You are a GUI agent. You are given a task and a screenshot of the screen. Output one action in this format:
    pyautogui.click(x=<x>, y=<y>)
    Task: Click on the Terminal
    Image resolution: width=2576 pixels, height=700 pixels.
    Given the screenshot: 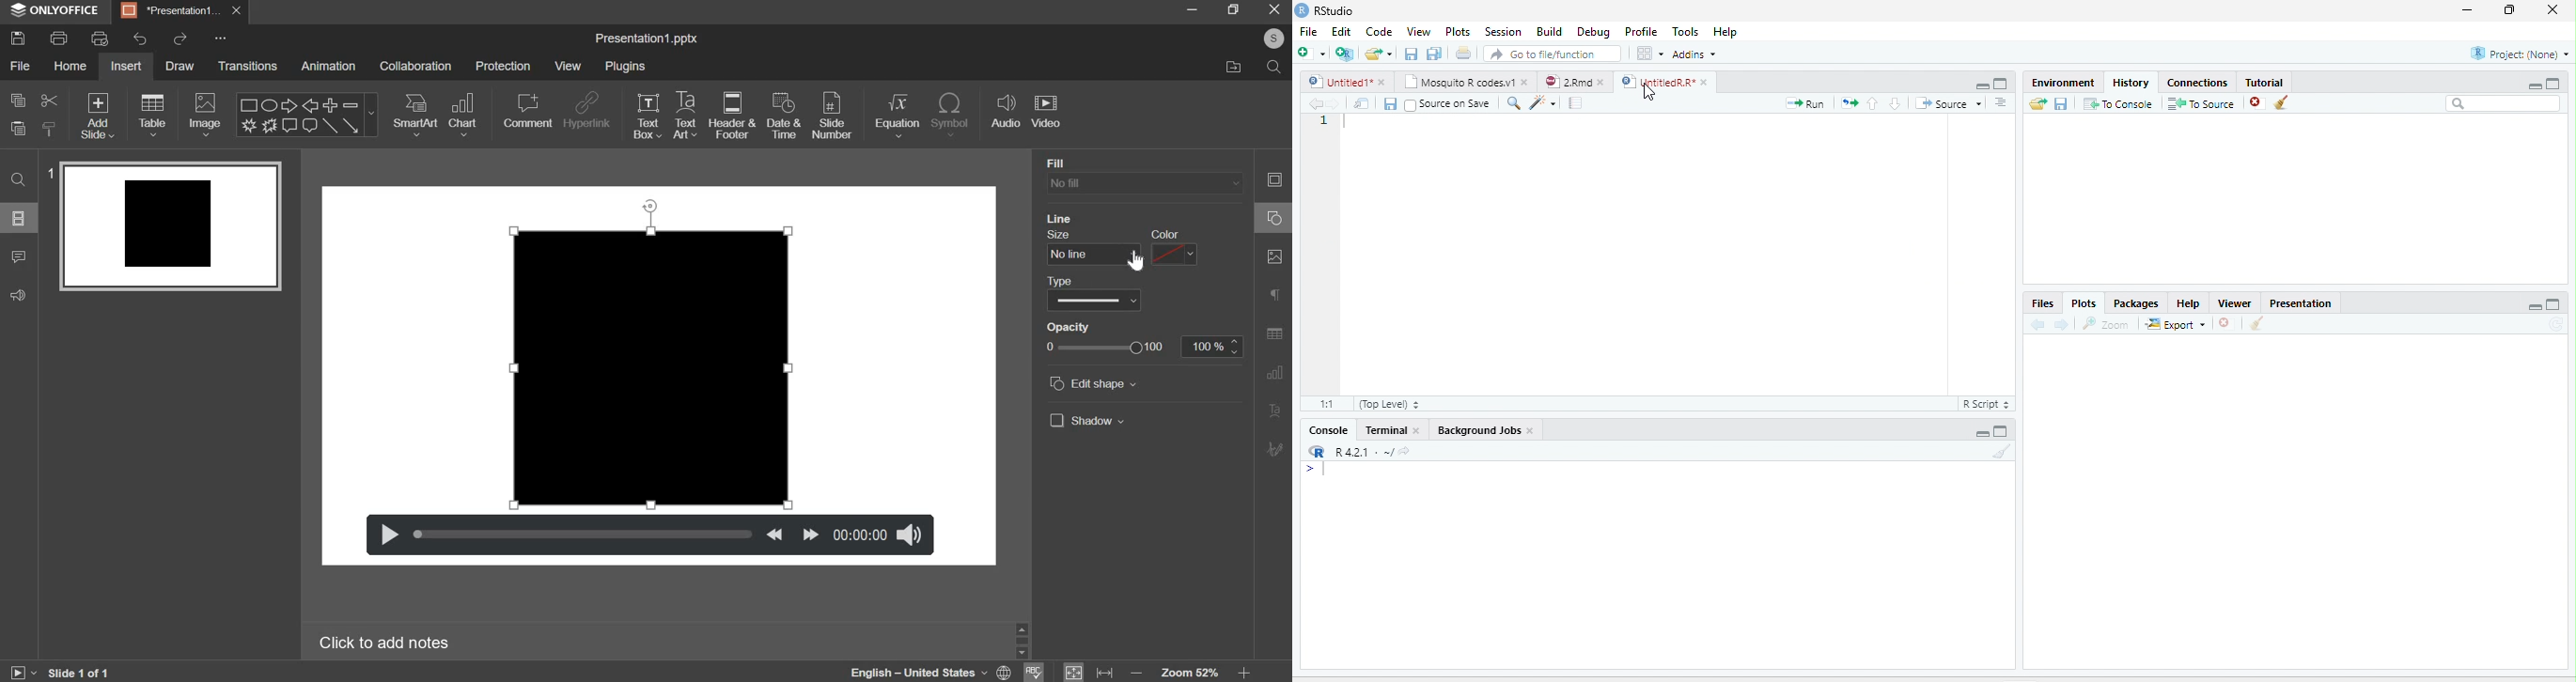 What is the action you would take?
    pyautogui.click(x=1383, y=430)
    